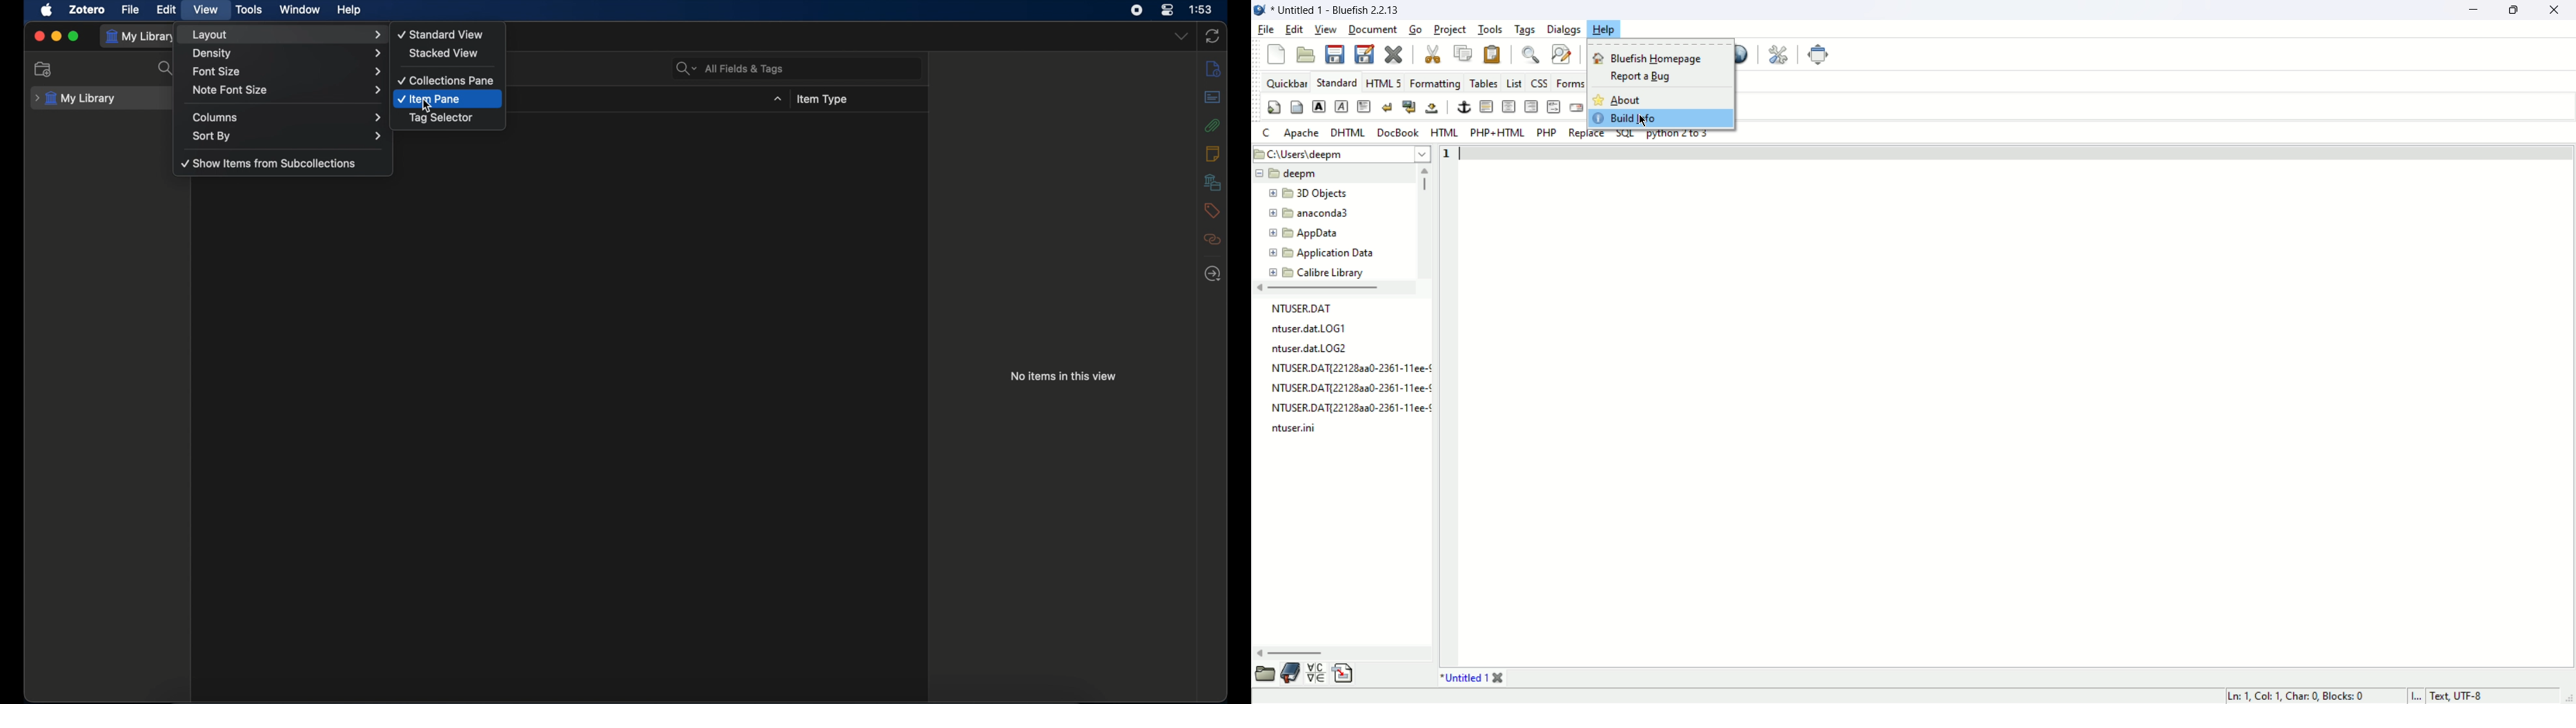 This screenshot has width=2576, height=728. Describe the element at coordinates (1351, 388) in the screenshot. I see `file name` at that location.